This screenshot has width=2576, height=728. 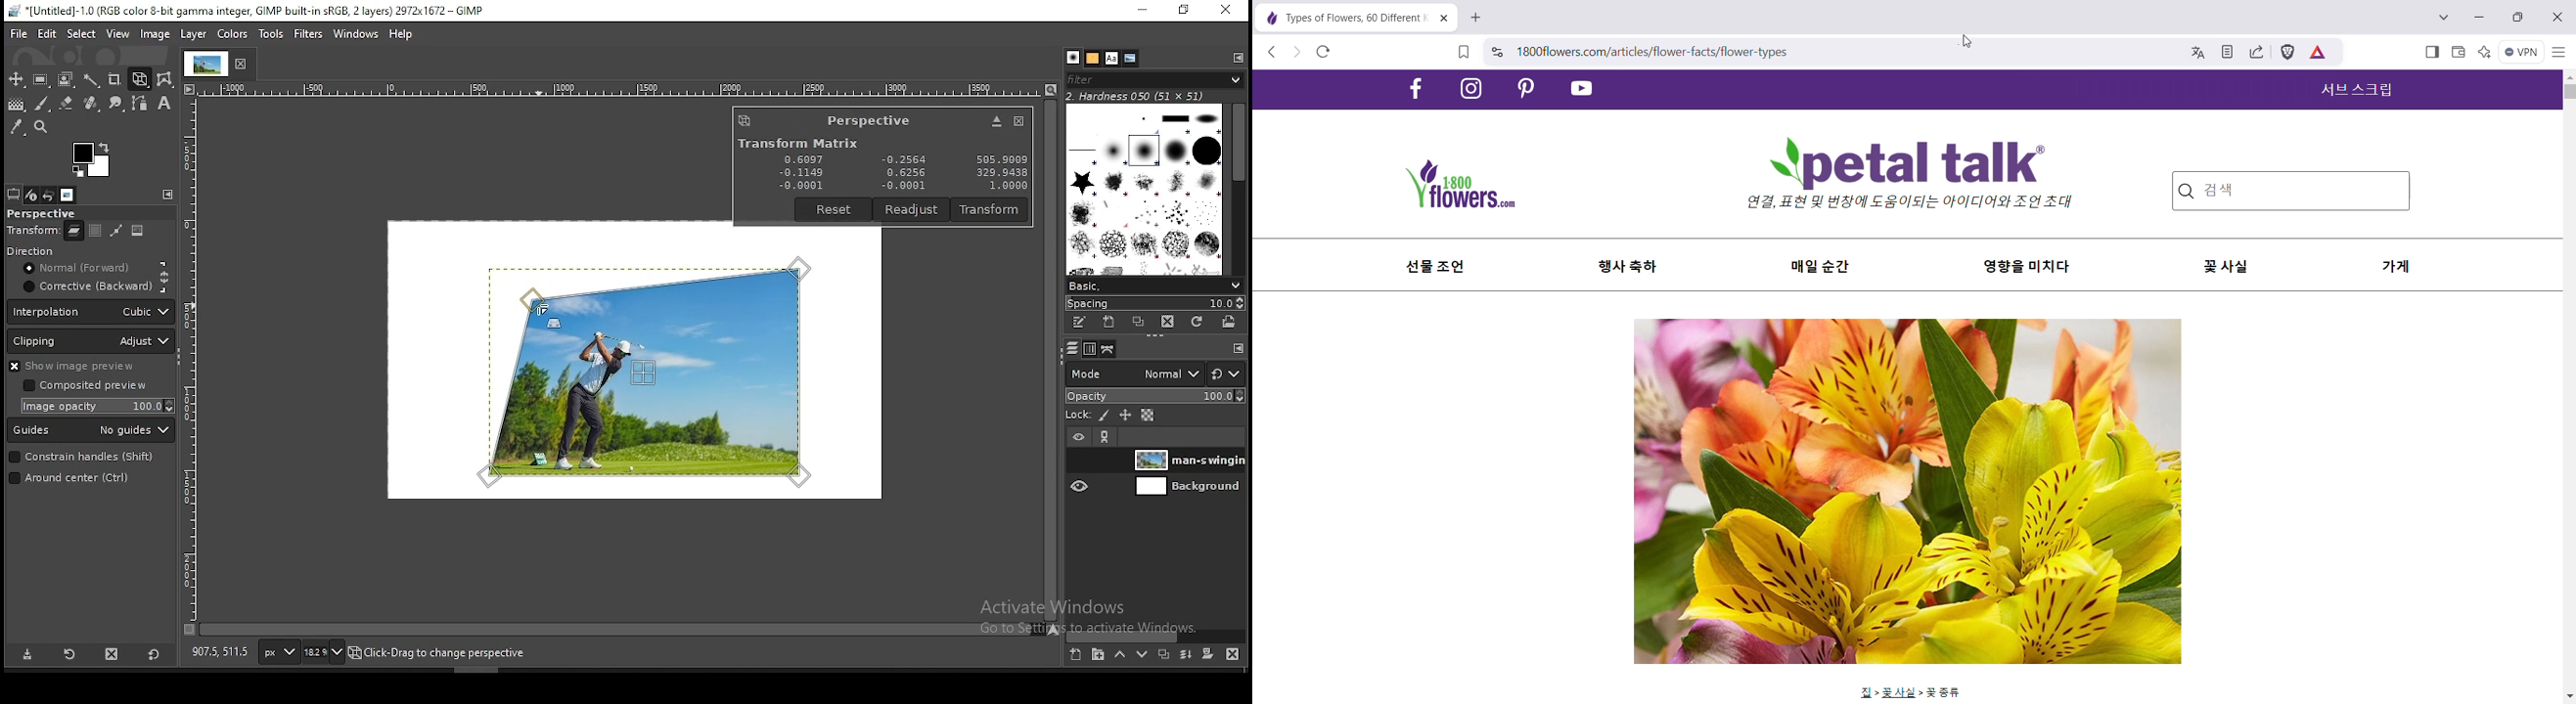 I want to click on blend mode, so click(x=1155, y=374).